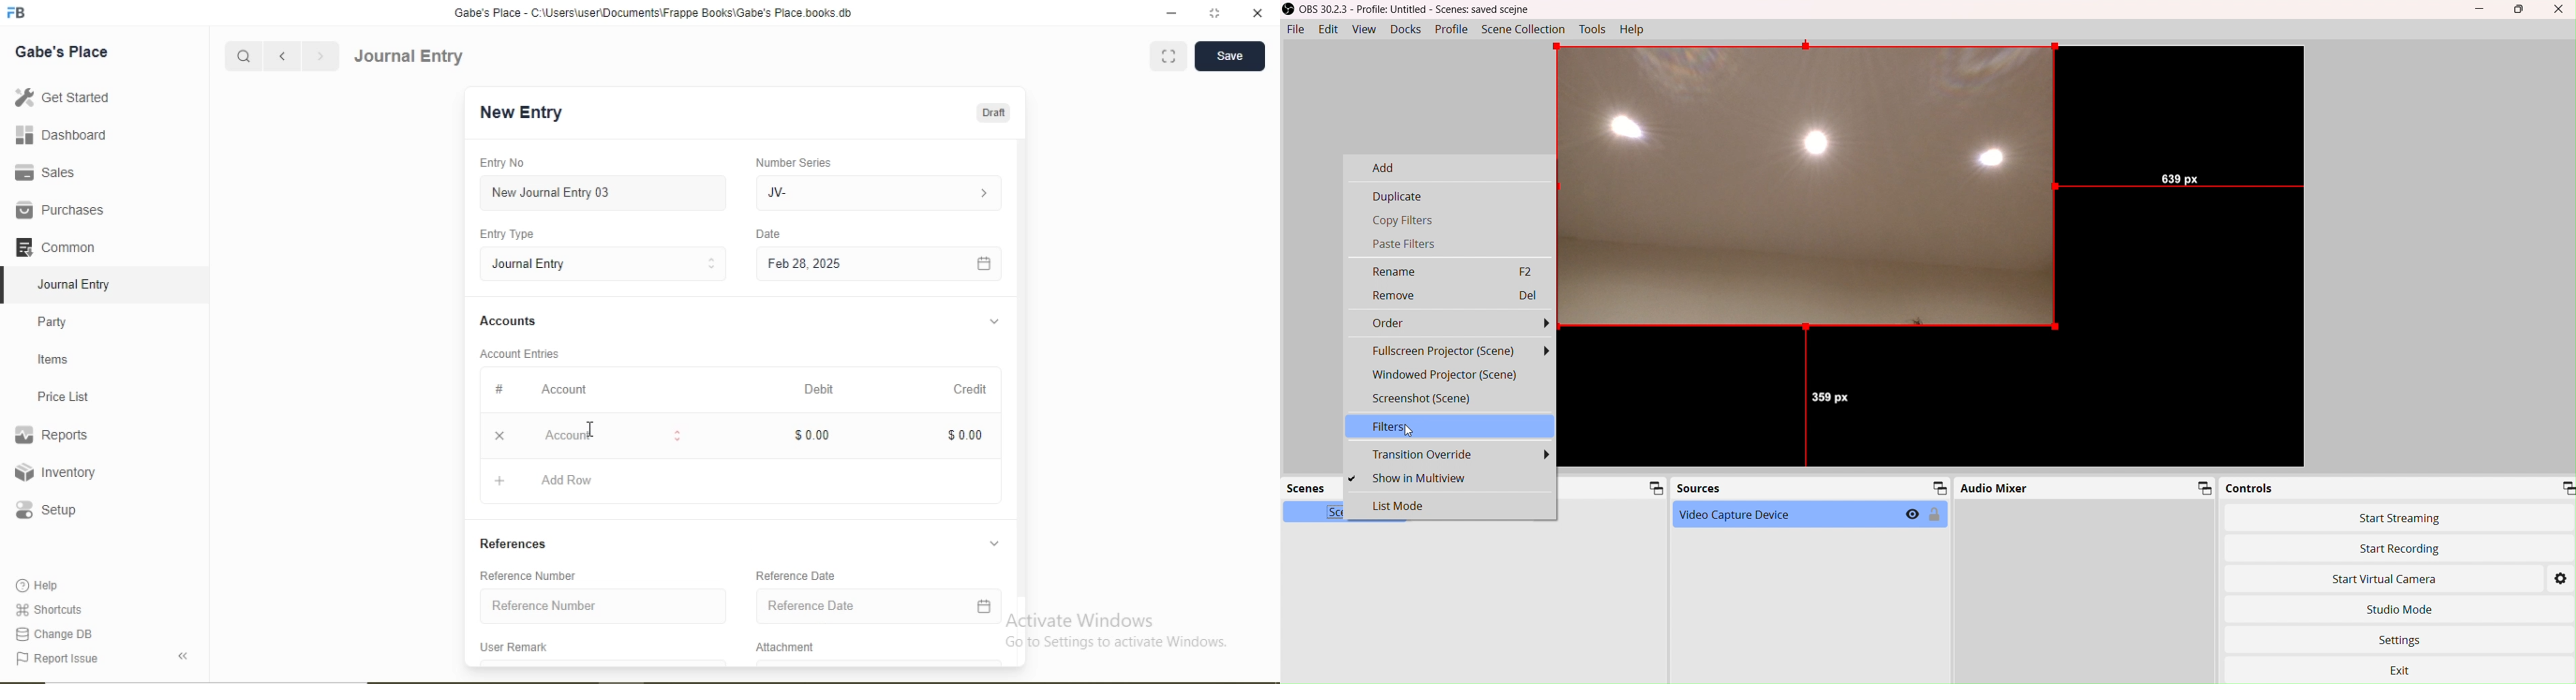  I want to click on Screenshot (Scene), so click(1428, 399).